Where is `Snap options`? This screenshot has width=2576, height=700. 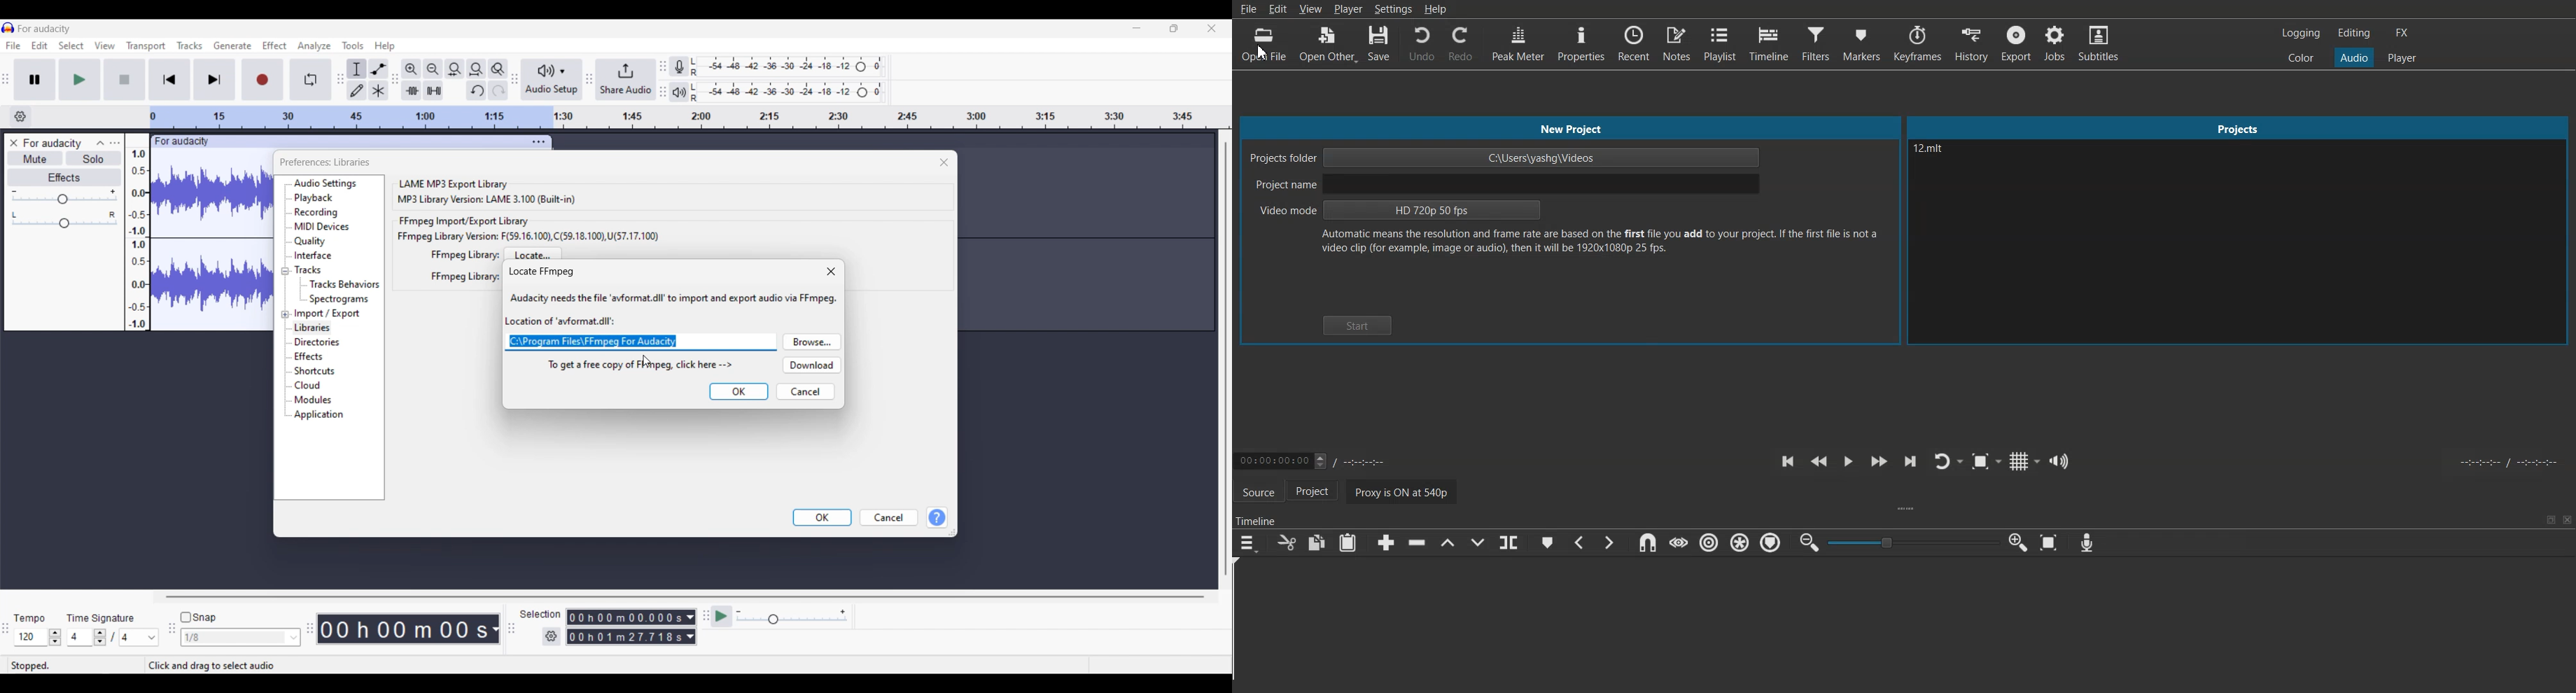
Snap options is located at coordinates (240, 638).